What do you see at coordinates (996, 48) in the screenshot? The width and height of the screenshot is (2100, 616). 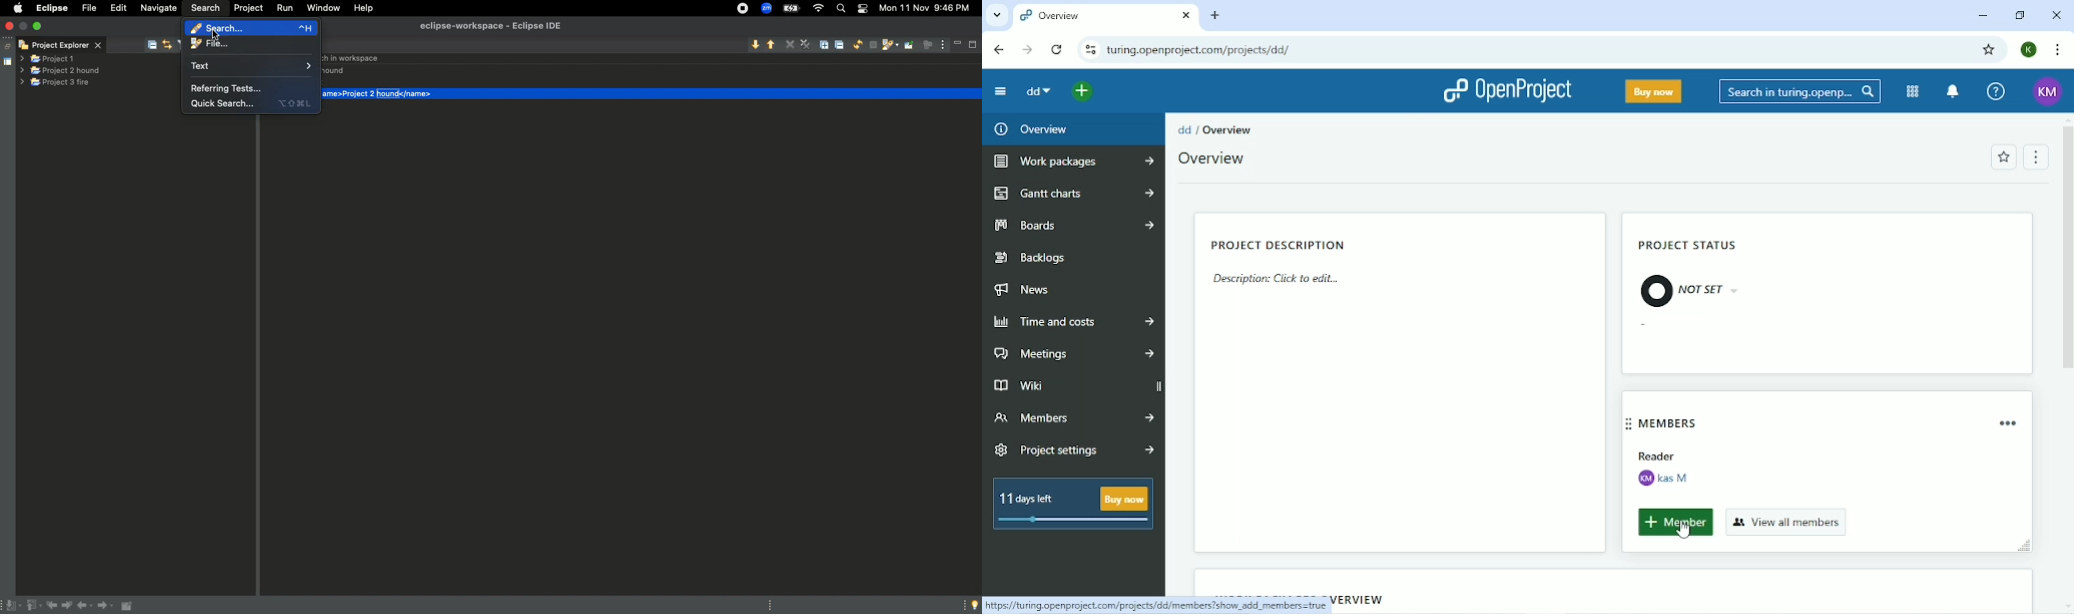 I see `Back` at bounding box center [996, 48].